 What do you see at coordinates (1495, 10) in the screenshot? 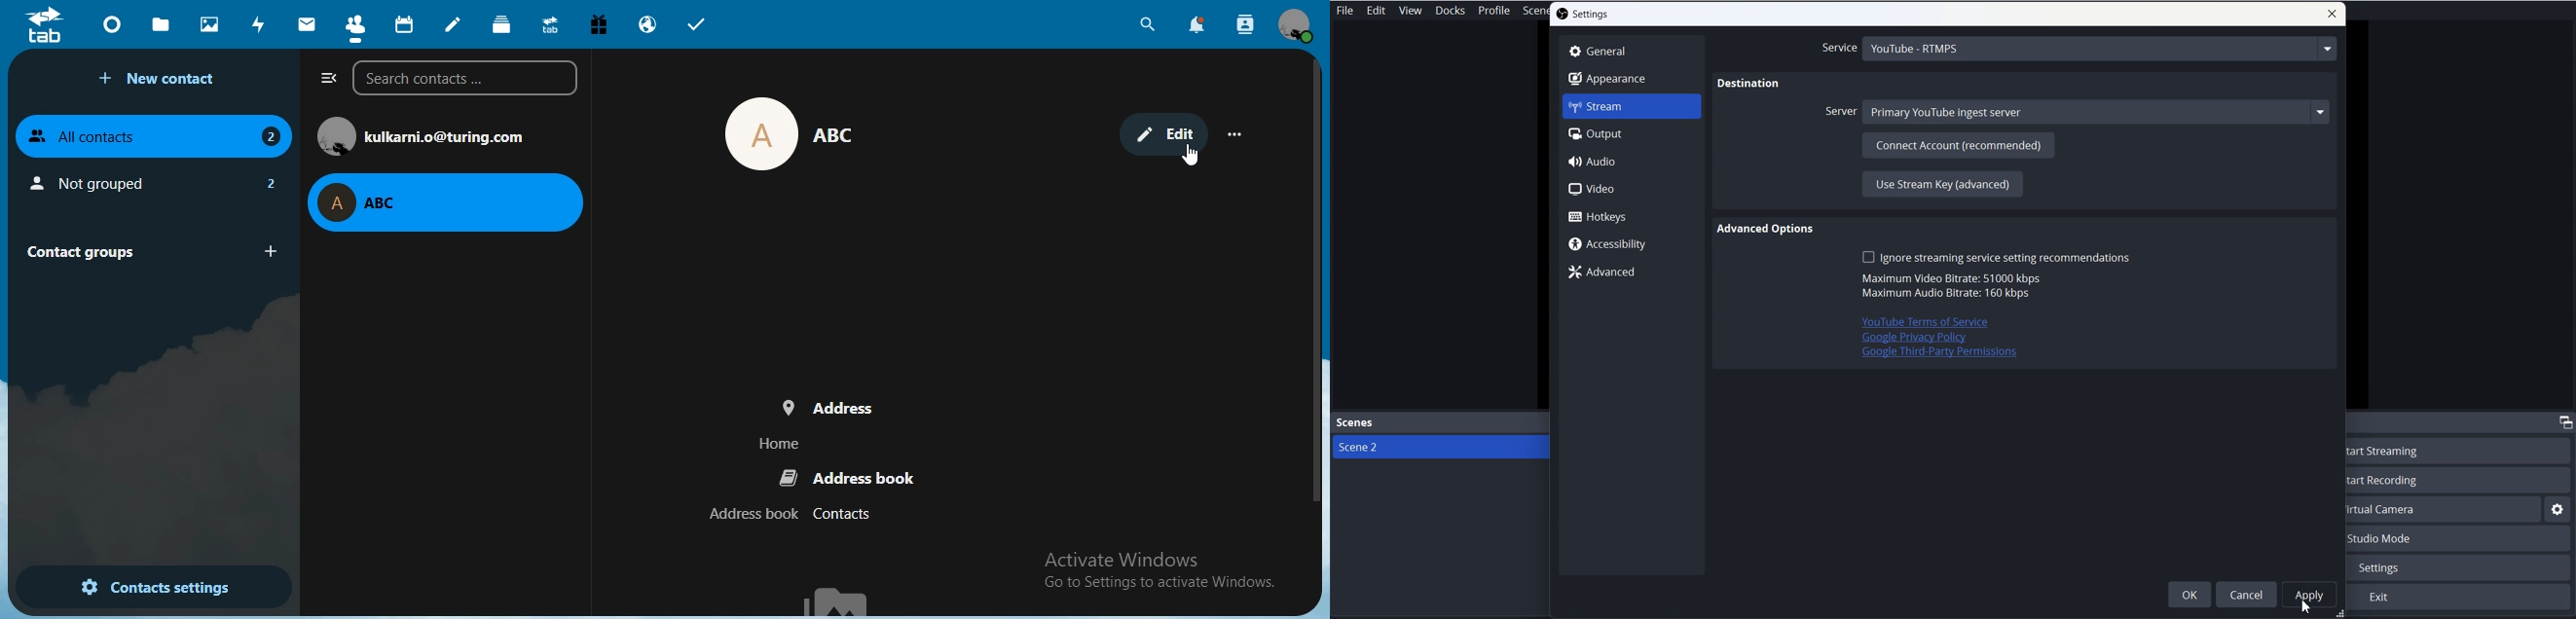
I see `Profile` at bounding box center [1495, 10].